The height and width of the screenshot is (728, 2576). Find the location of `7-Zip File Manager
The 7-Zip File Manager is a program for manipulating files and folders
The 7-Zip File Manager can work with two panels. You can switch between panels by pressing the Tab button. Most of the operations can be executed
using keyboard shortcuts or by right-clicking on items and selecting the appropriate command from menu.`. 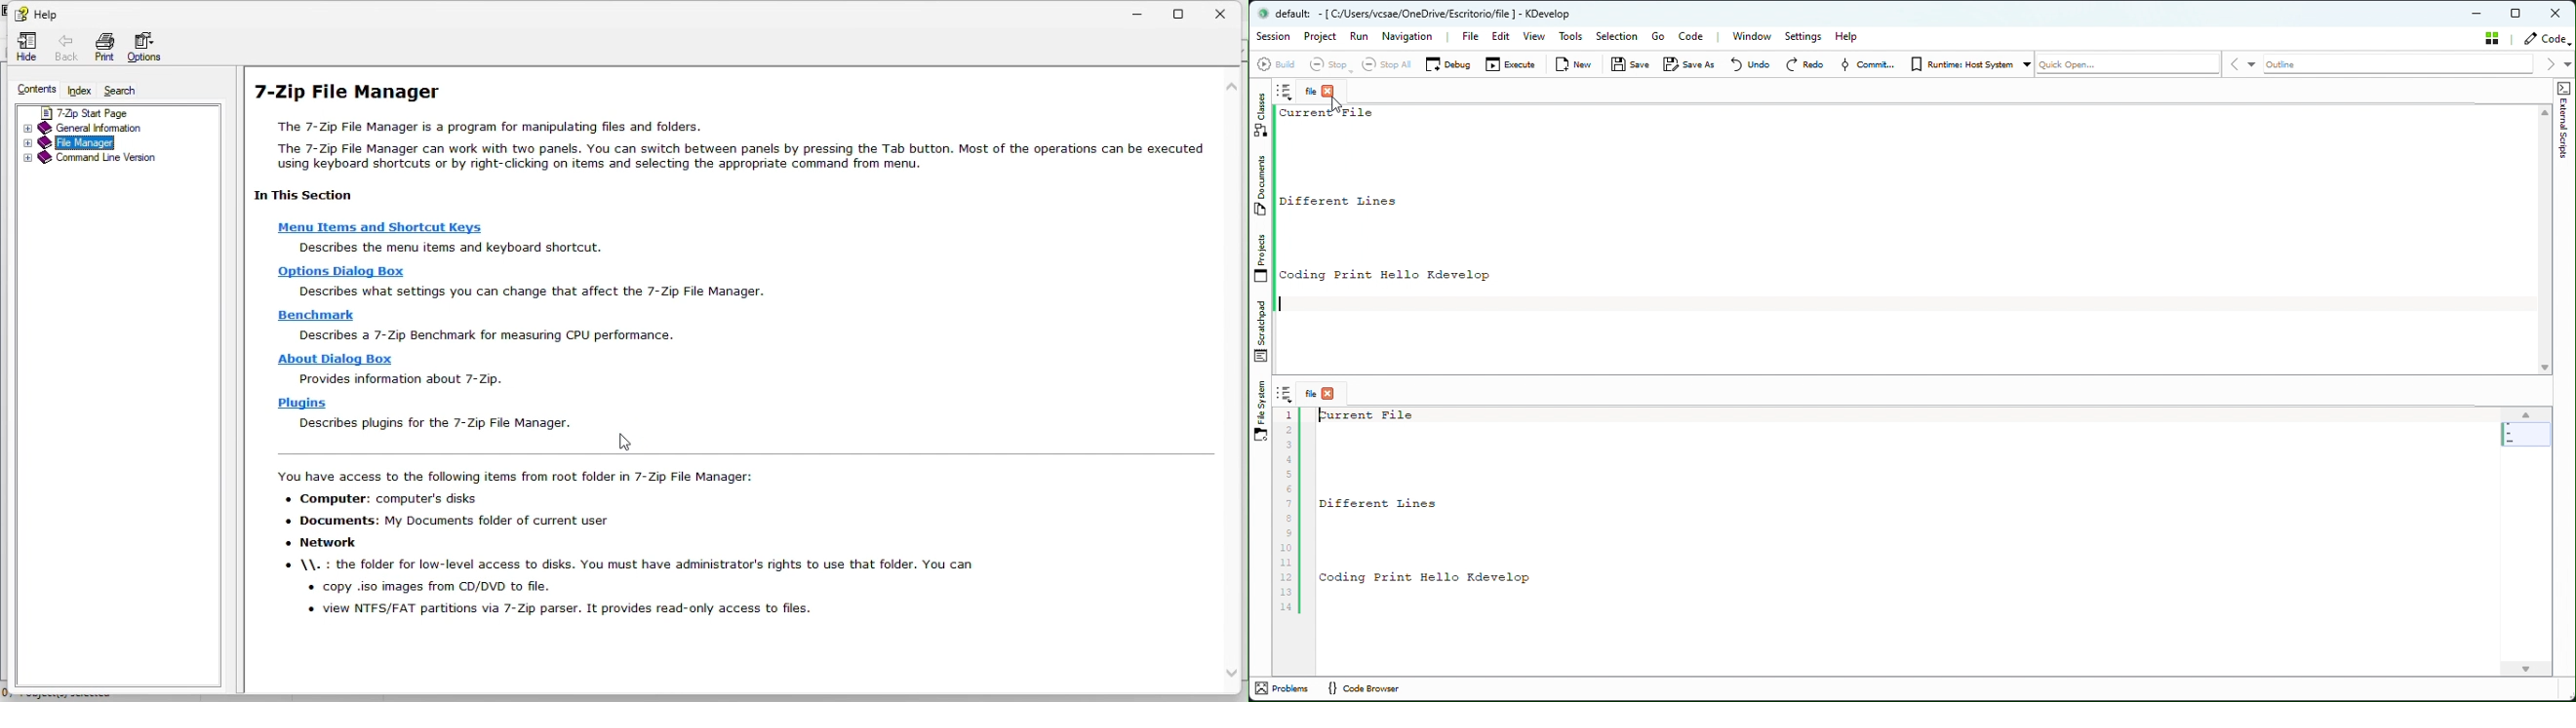

7-Zip File Manager
The 7-Zip File Manager is a program for manipulating files and folders
The 7-Zip File Manager can work with two panels. You can switch between panels by pressing the Tab button. Most of the operations can be executed
using keyboard shortcuts or by right-clicking on items and selecting the appropriate command from menu. is located at coordinates (722, 131).